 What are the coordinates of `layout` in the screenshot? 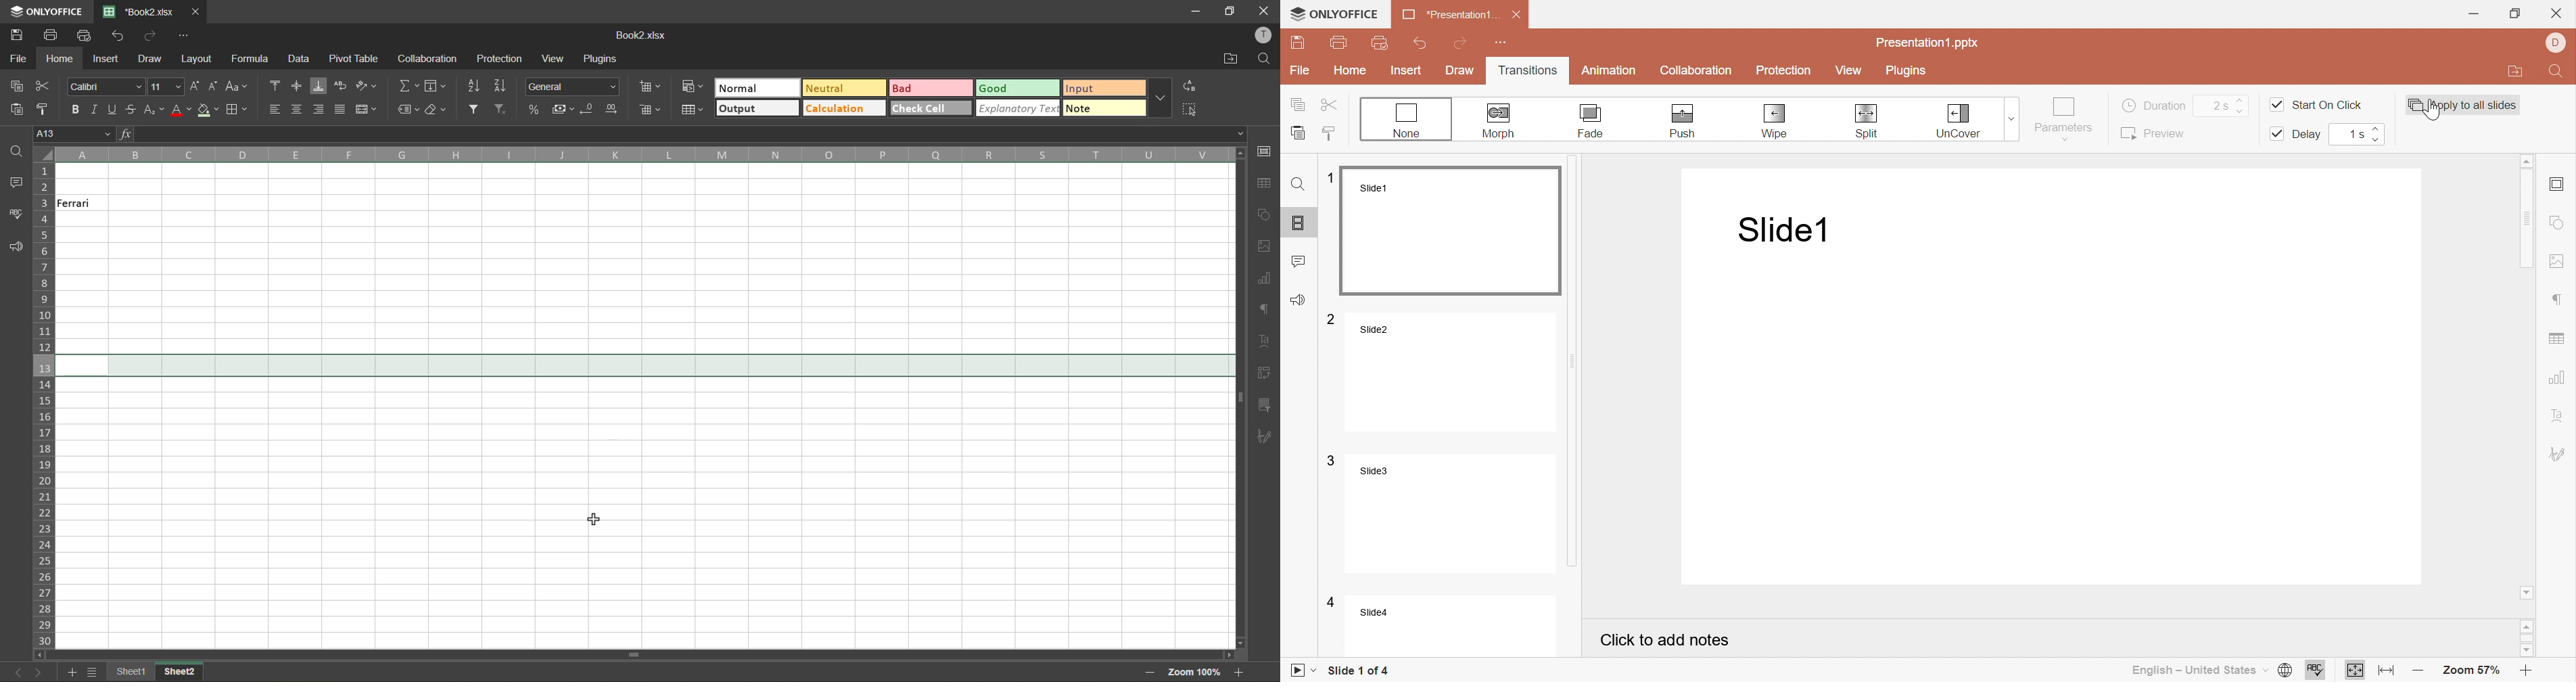 It's located at (195, 59).